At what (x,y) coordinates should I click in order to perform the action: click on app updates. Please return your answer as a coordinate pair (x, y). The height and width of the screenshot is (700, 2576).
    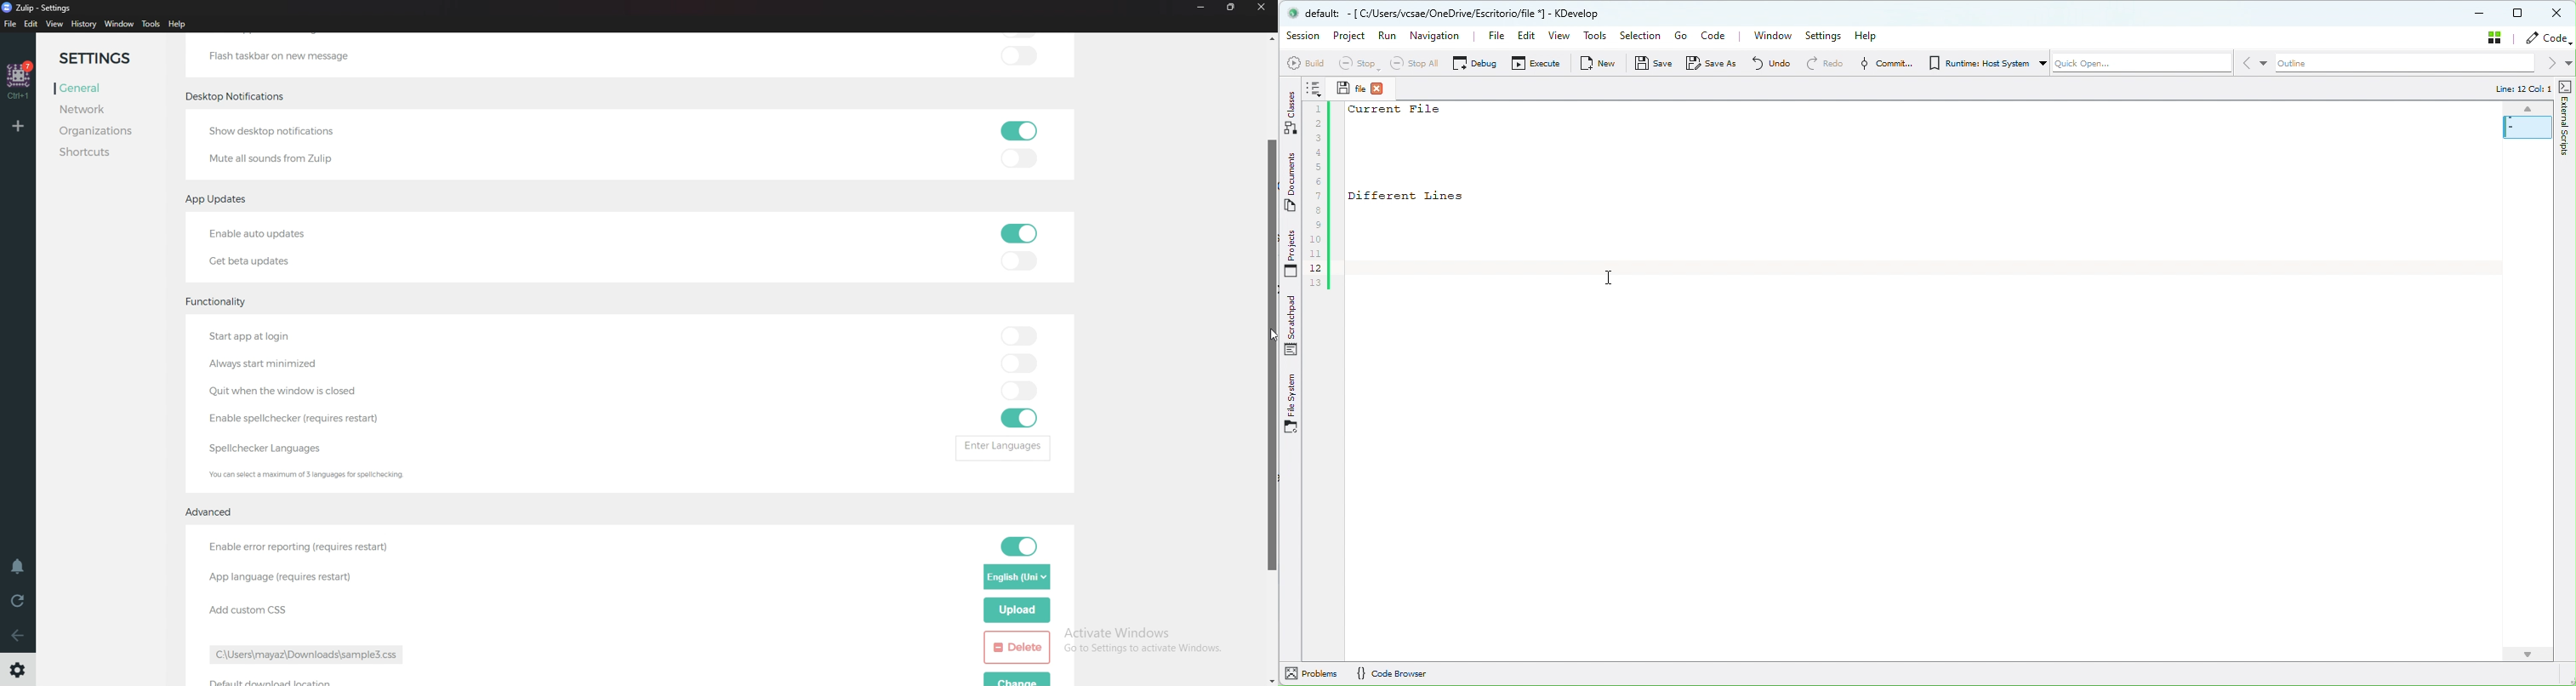
    Looking at the image, I should click on (218, 199).